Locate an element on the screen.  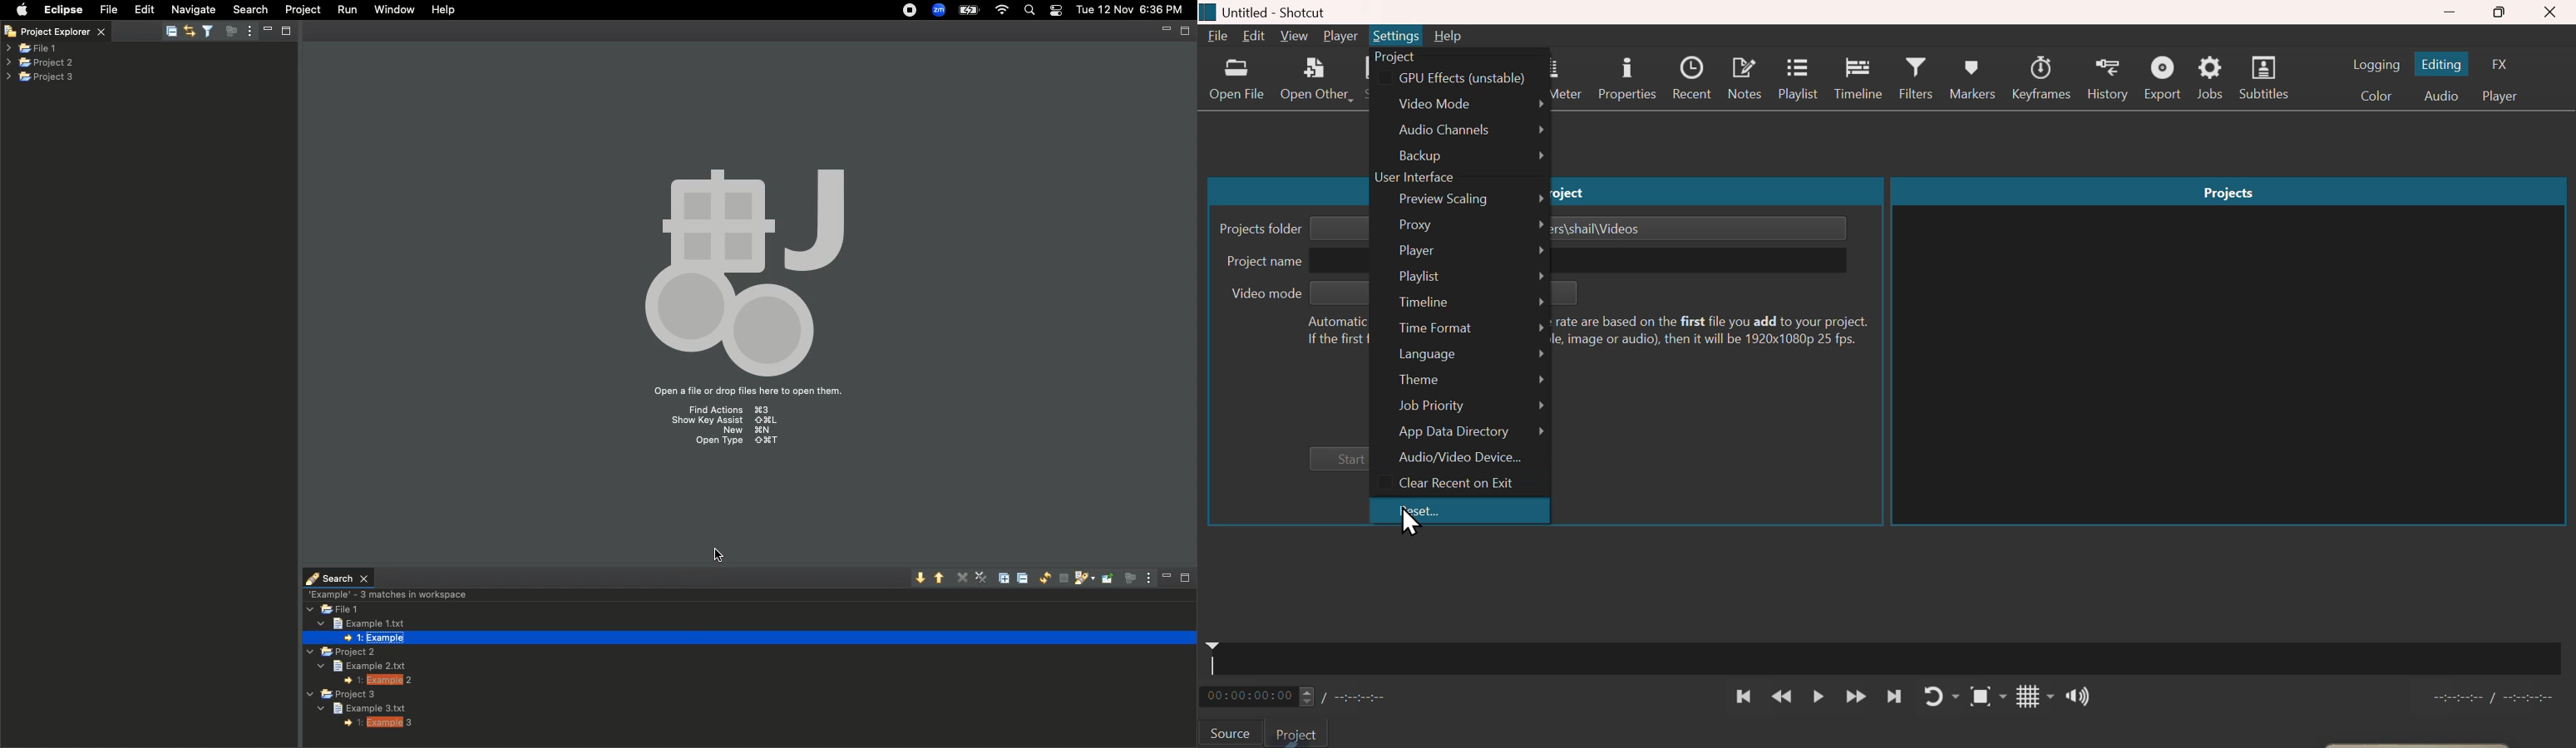
Search is located at coordinates (1030, 12).